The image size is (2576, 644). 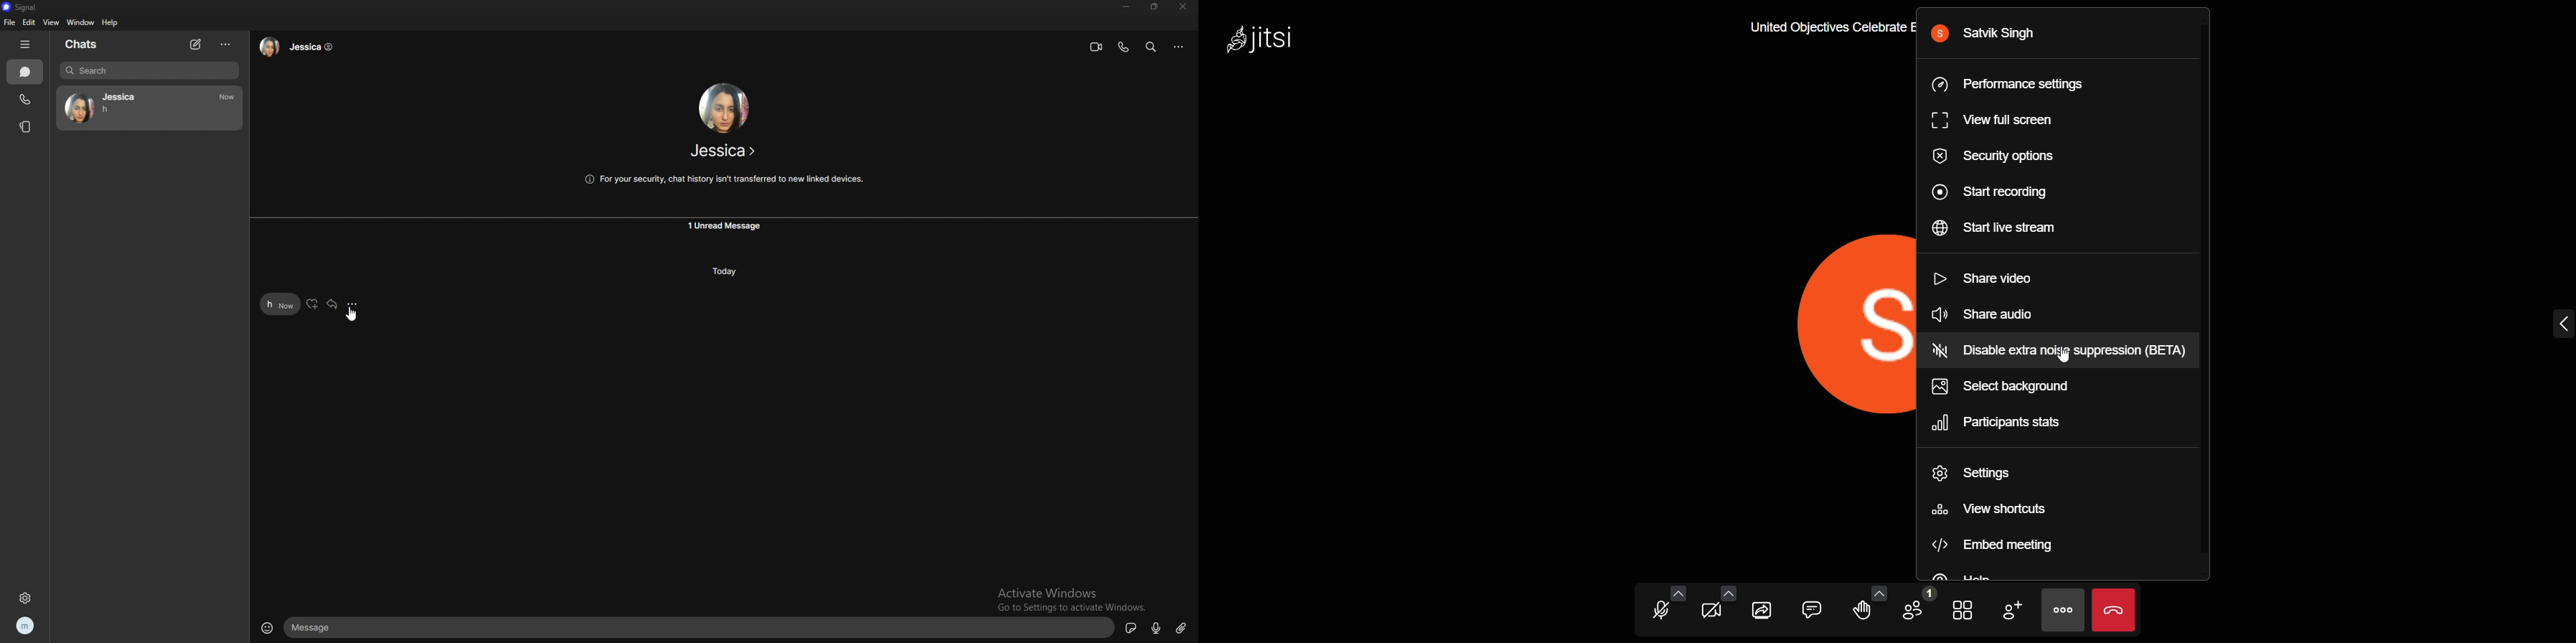 What do you see at coordinates (1132, 627) in the screenshot?
I see `sticker` at bounding box center [1132, 627].